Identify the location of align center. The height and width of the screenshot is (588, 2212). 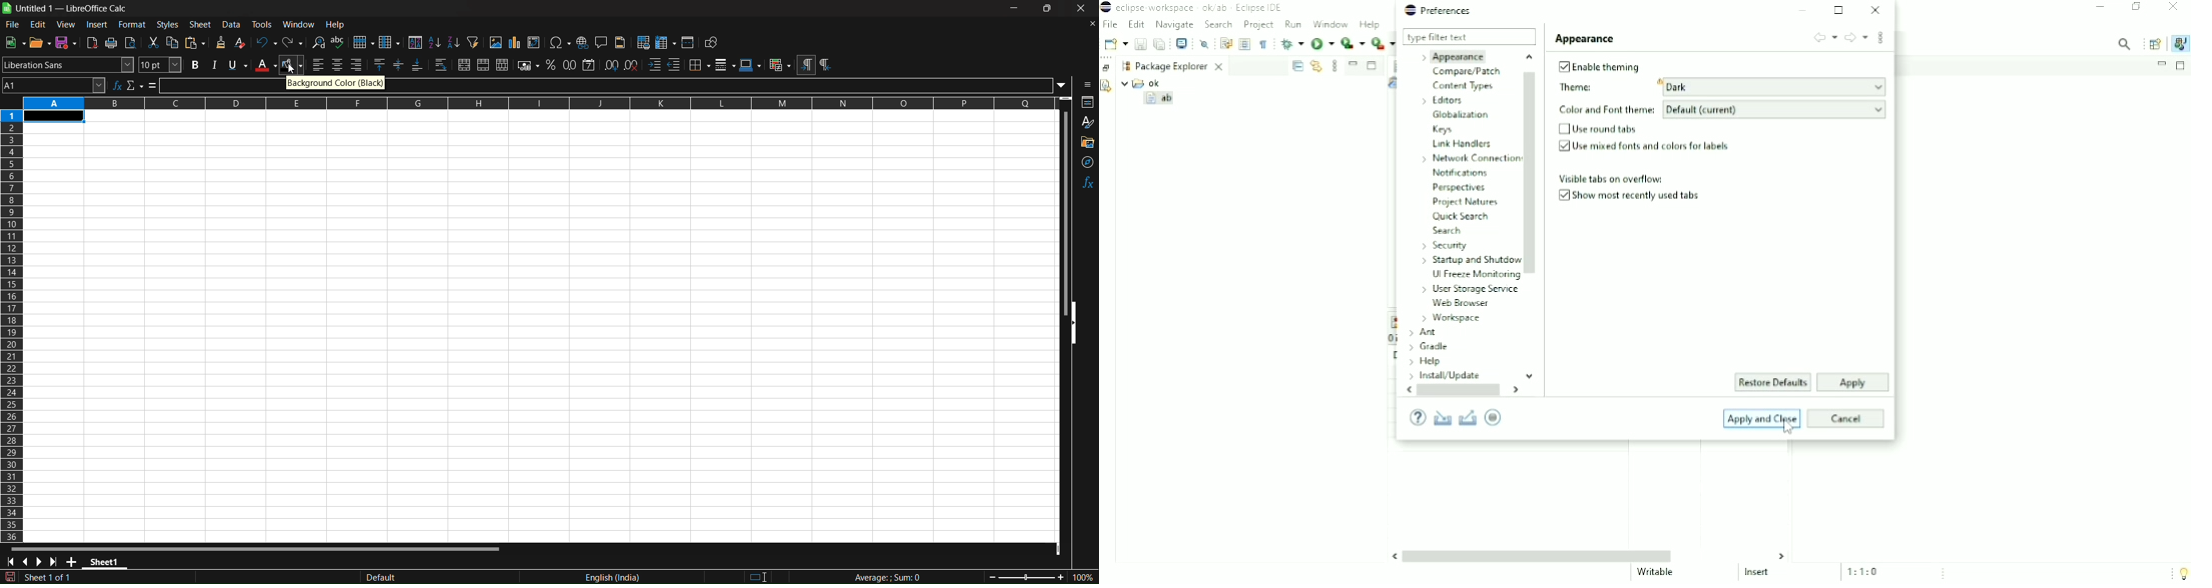
(338, 64).